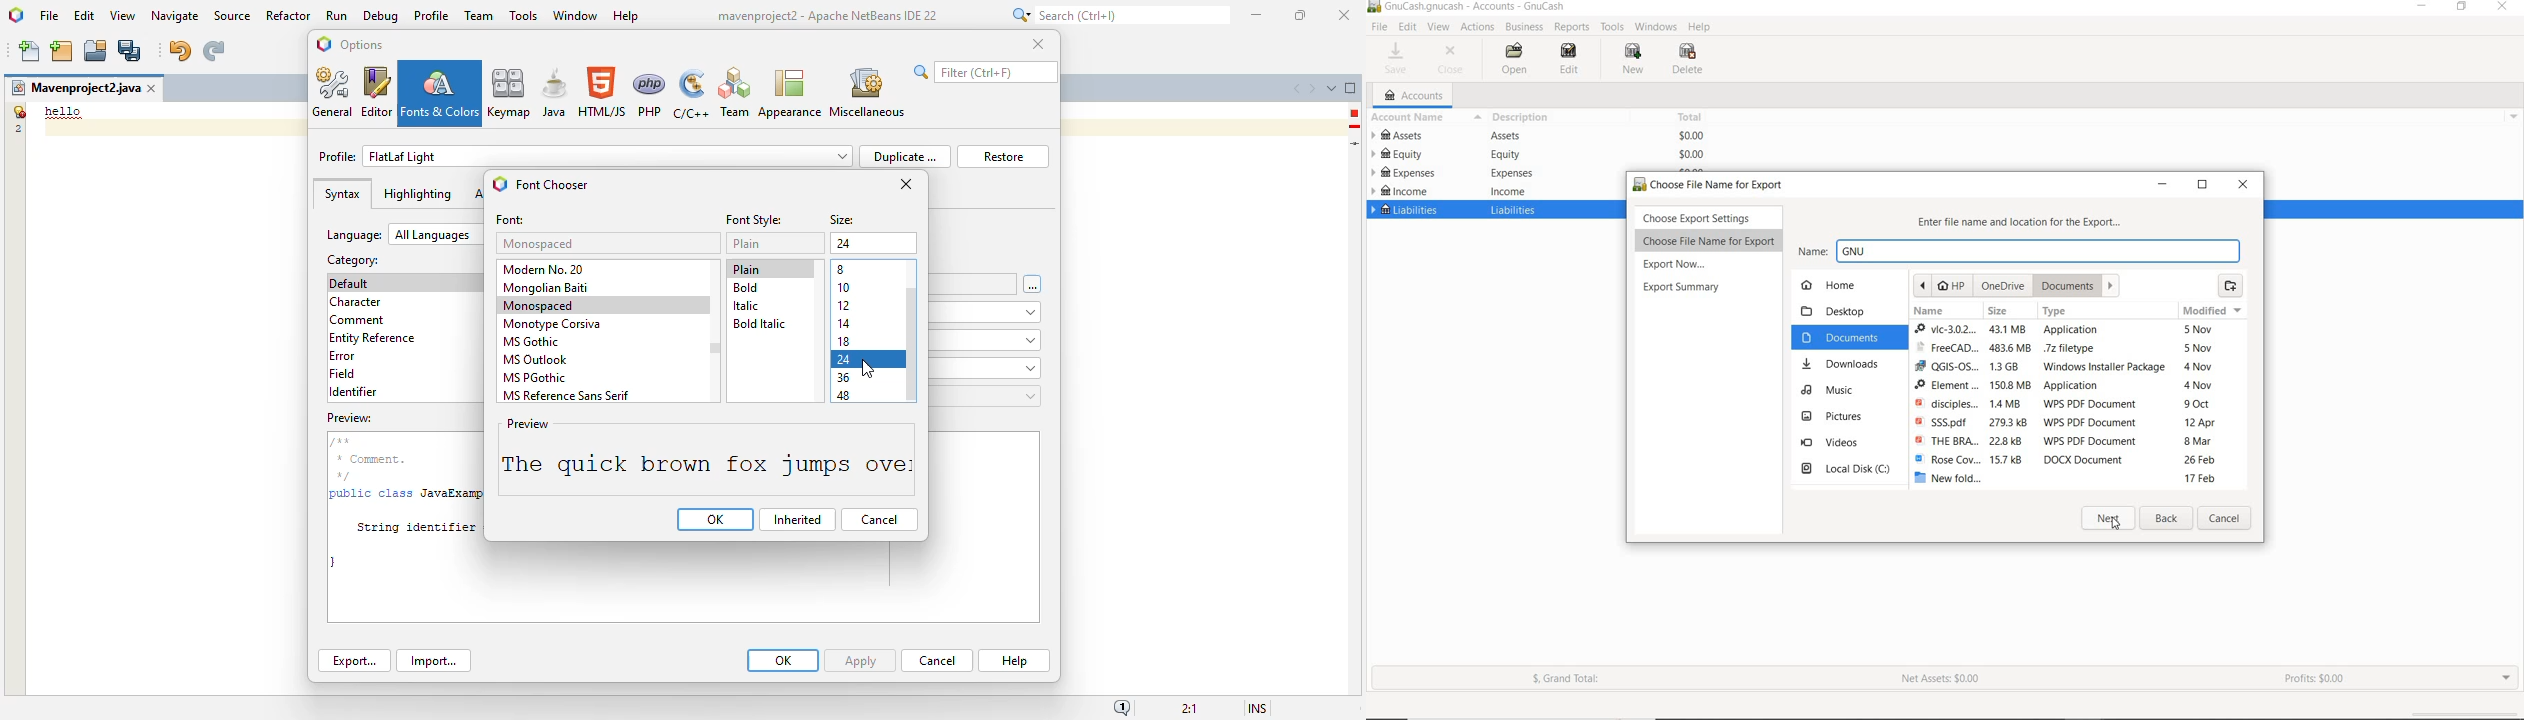 Image resolution: width=2548 pixels, height=728 pixels. I want to click on restore, so click(1003, 157).